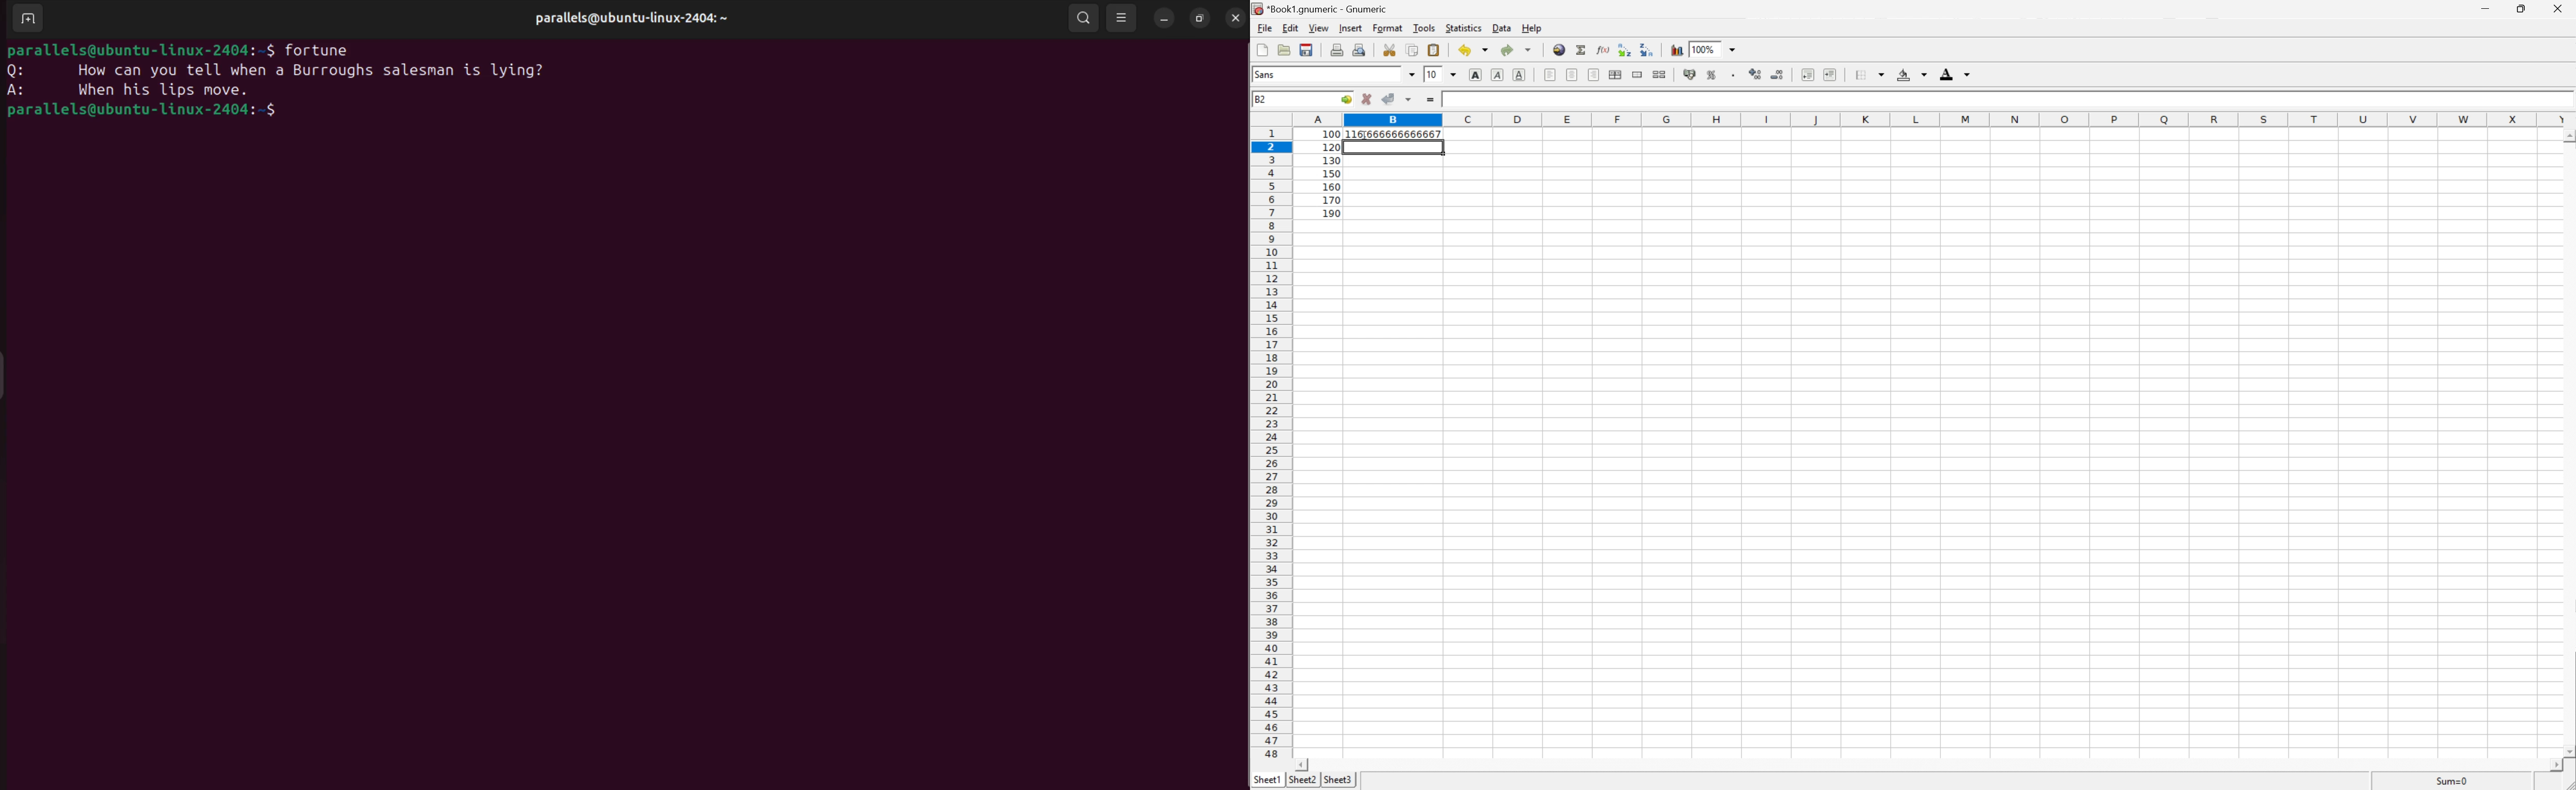 The height and width of the screenshot is (812, 2576). I want to click on Split the ranges of merged cells, so click(1660, 74).